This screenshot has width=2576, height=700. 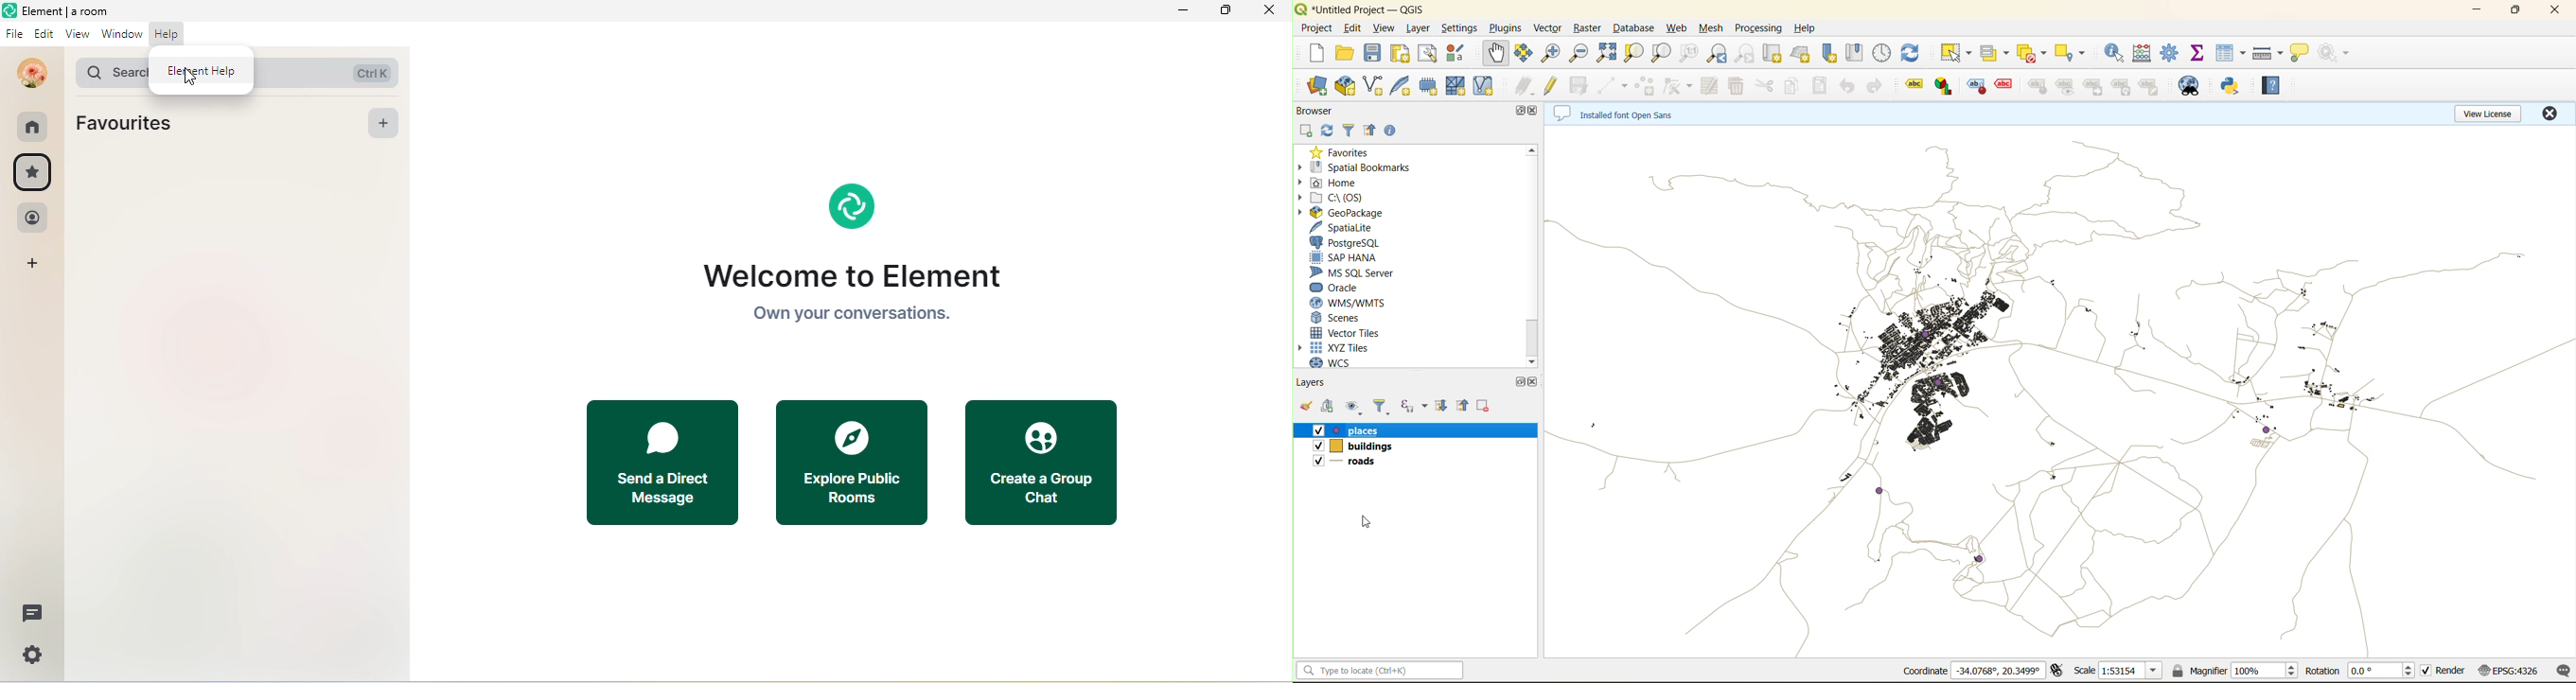 What do you see at coordinates (1821, 88) in the screenshot?
I see `paste` at bounding box center [1821, 88].